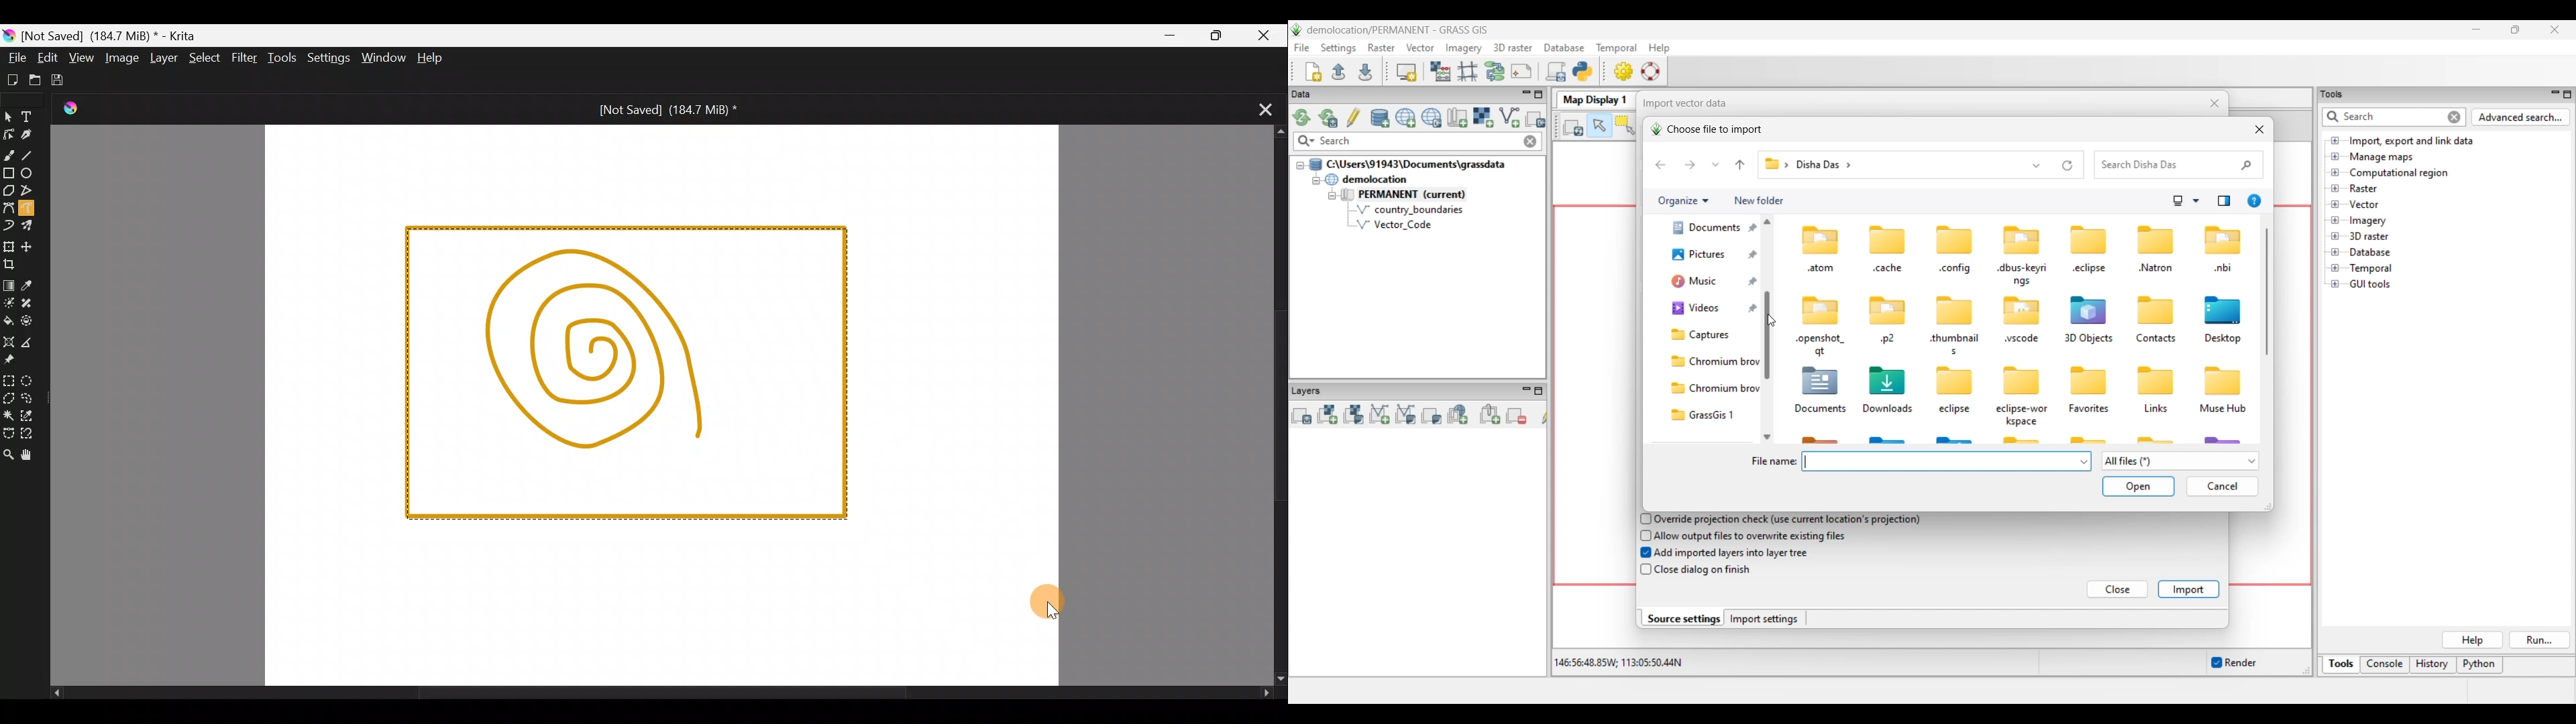 This screenshot has width=2576, height=728. Describe the element at coordinates (282, 58) in the screenshot. I see `Tools` at that location.